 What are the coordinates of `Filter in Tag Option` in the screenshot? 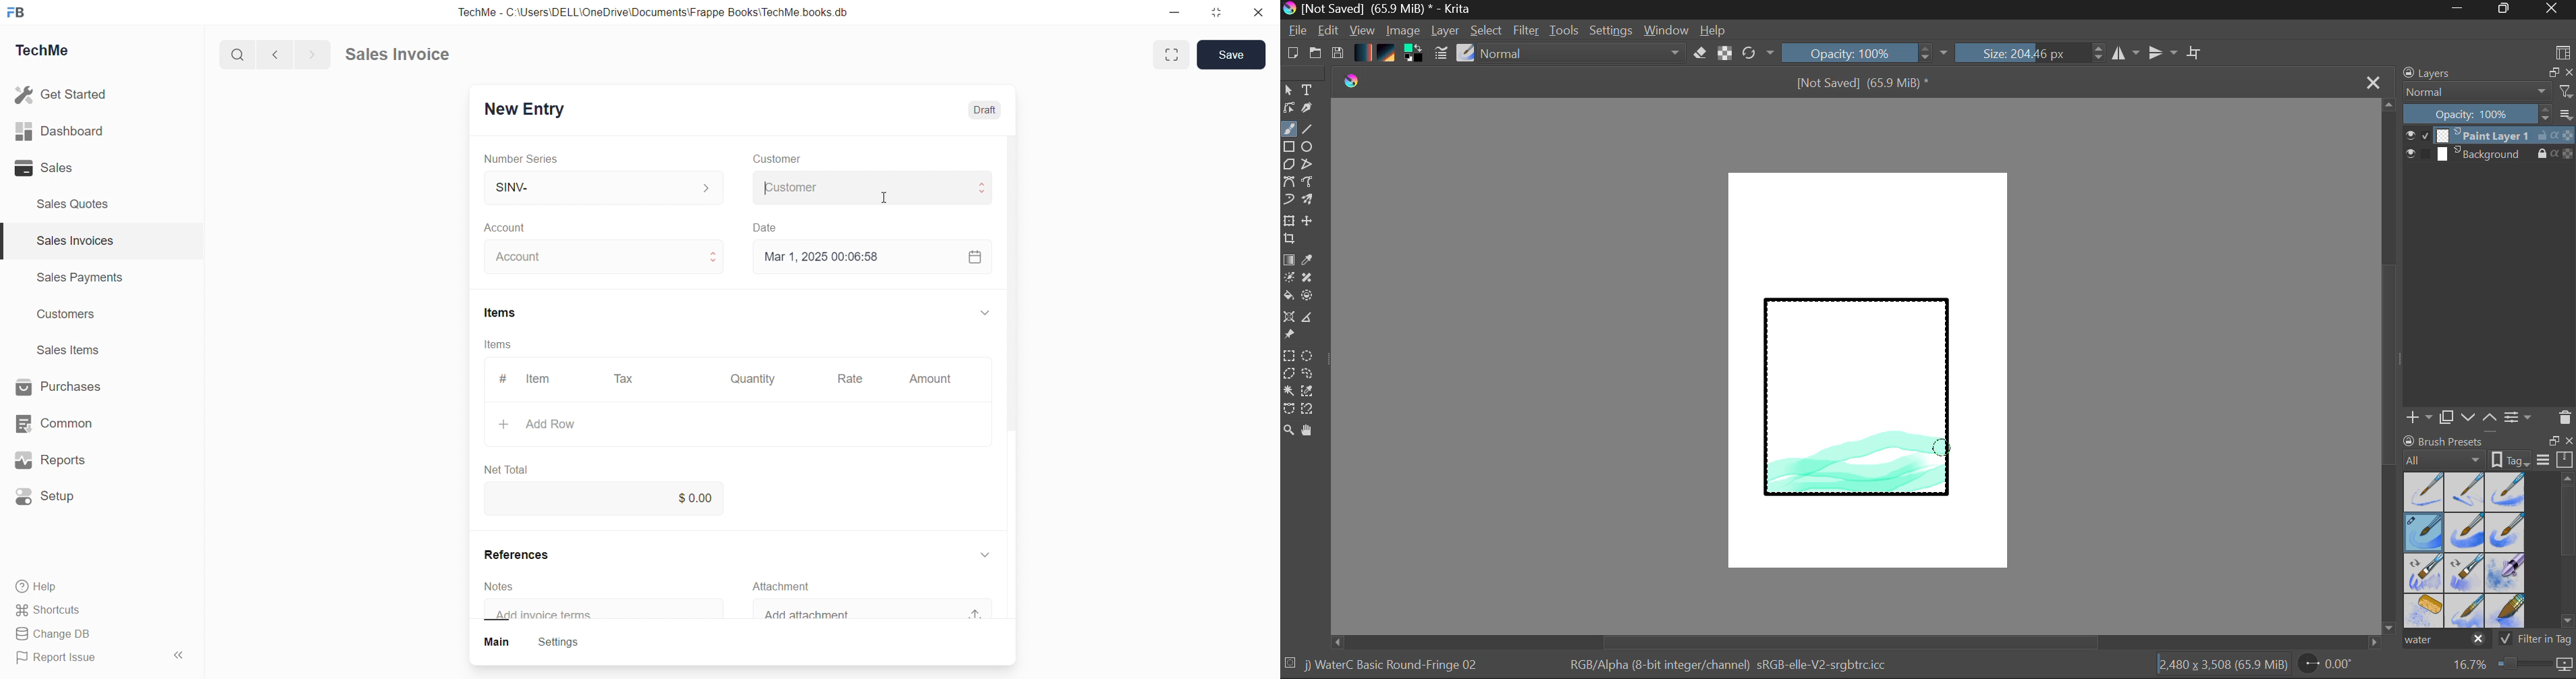 It's located at (2536, 641).